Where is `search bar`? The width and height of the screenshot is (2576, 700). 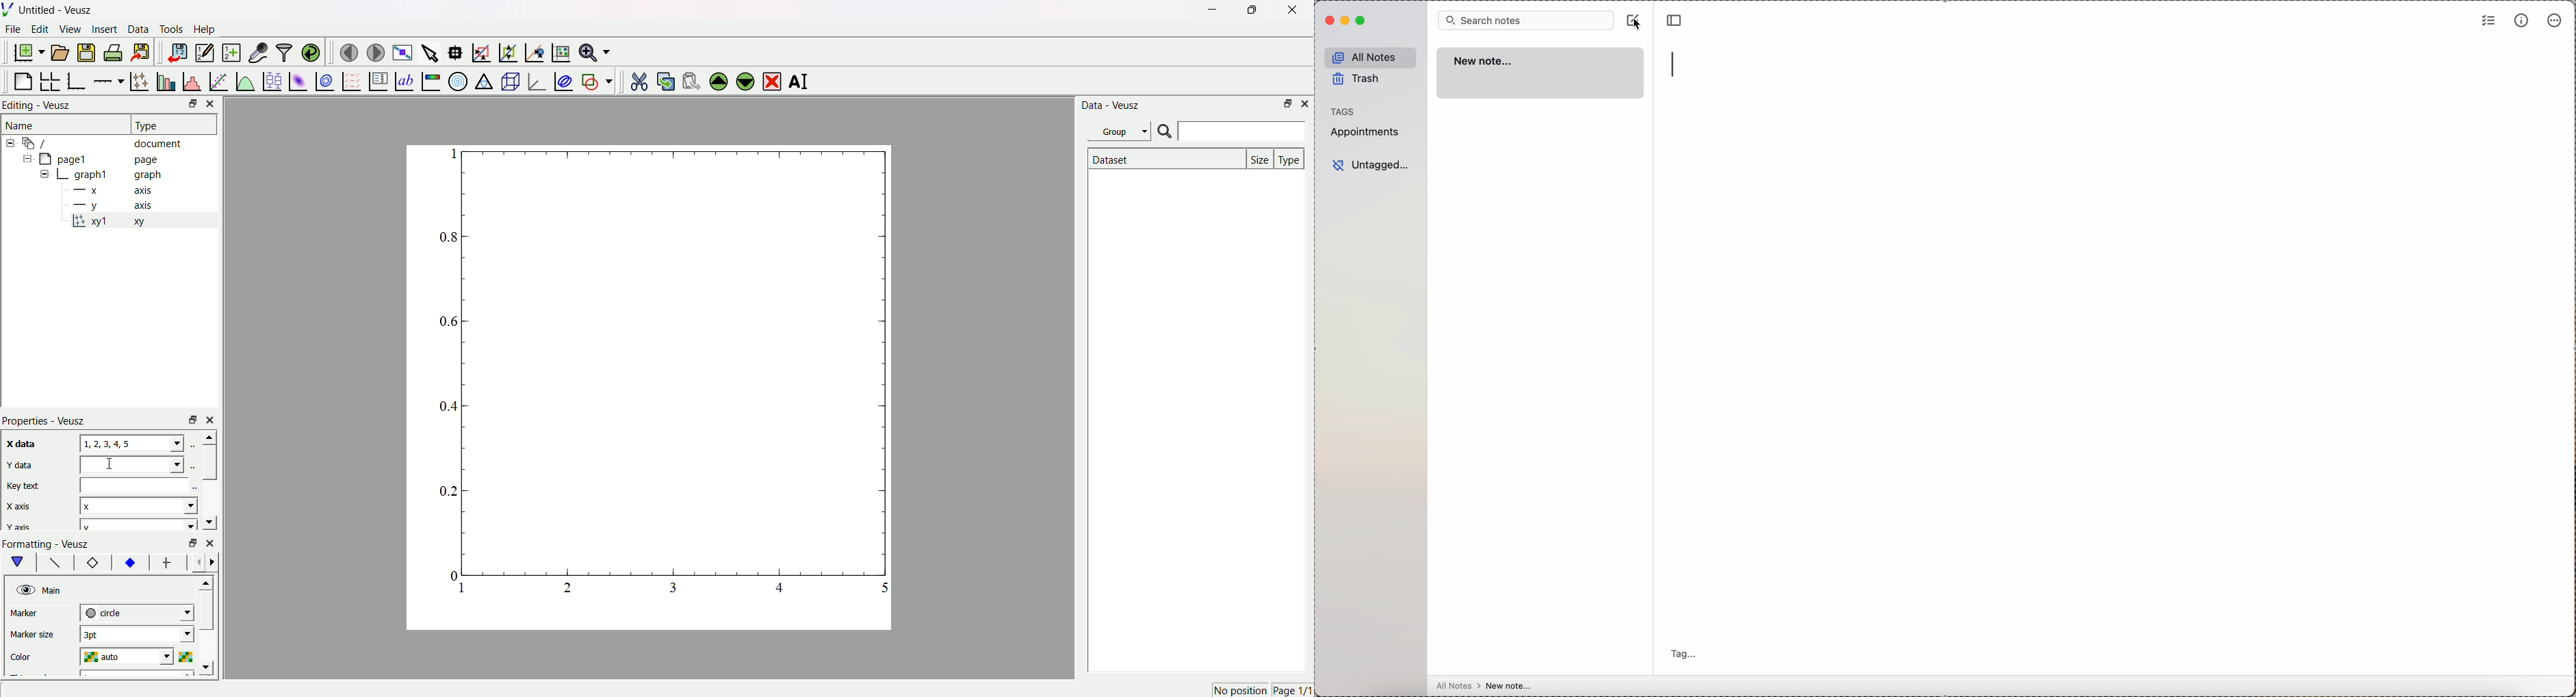
search bar is located at coordinates (1524, 20).